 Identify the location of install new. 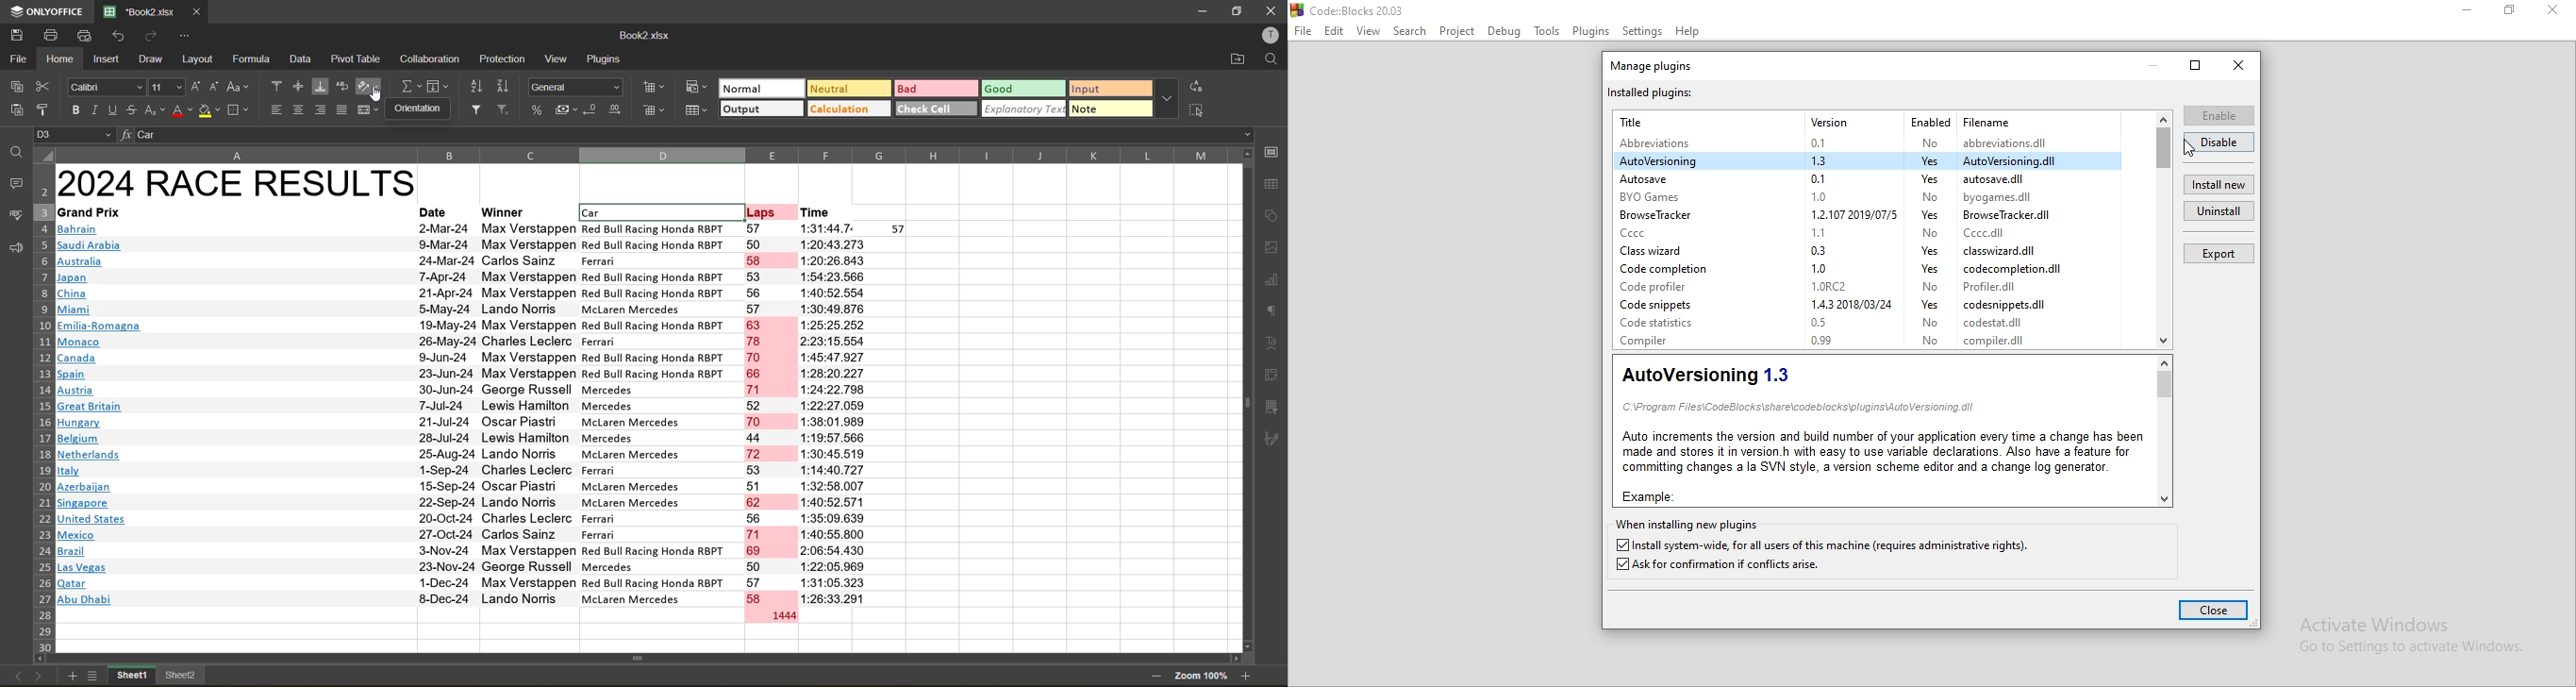
(2219, 184).